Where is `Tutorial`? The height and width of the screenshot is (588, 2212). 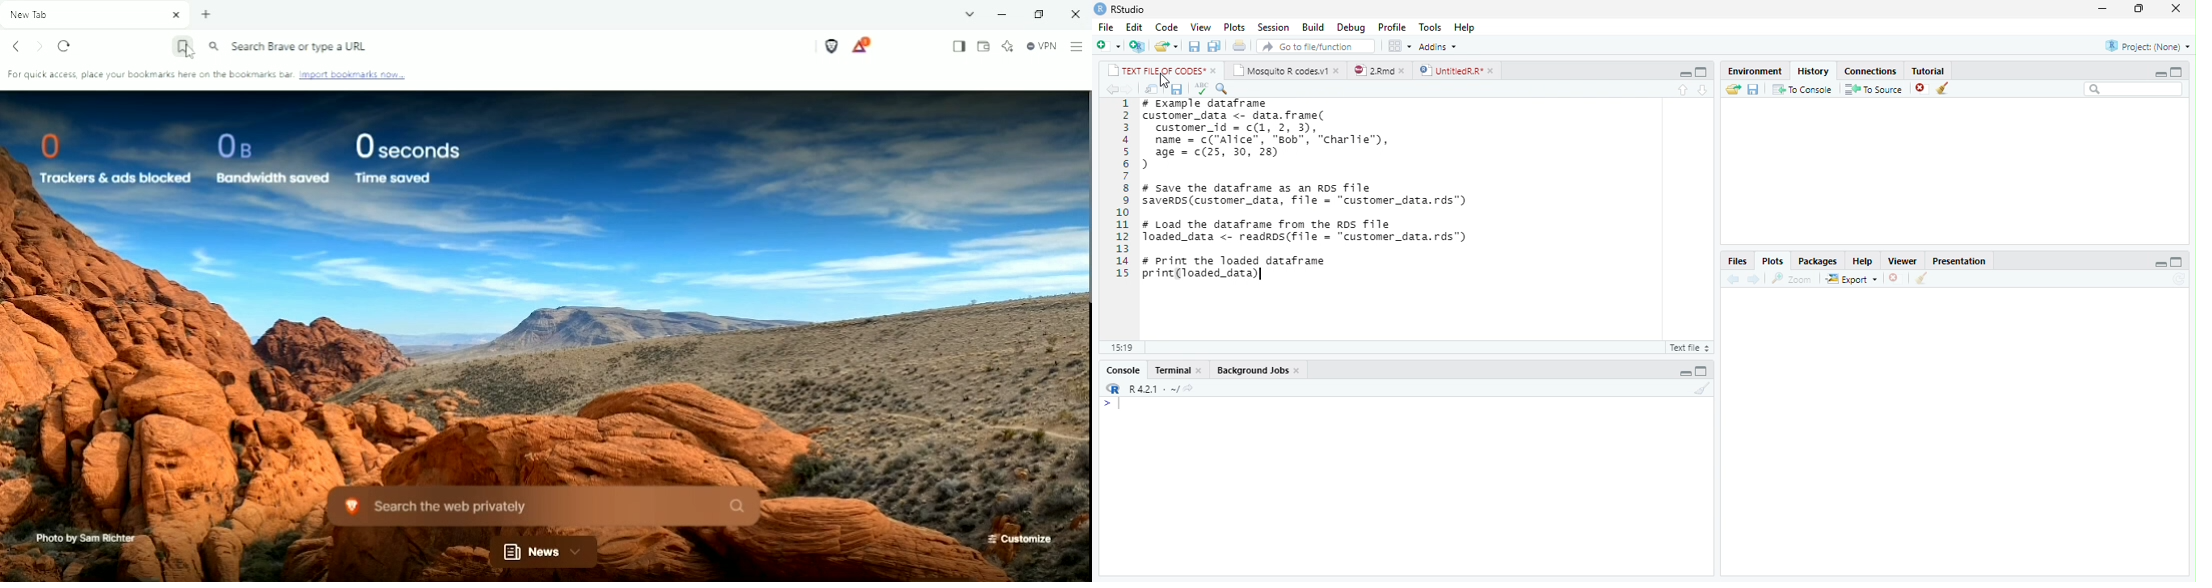 Tutorial is located at coordinates (1929, 70).